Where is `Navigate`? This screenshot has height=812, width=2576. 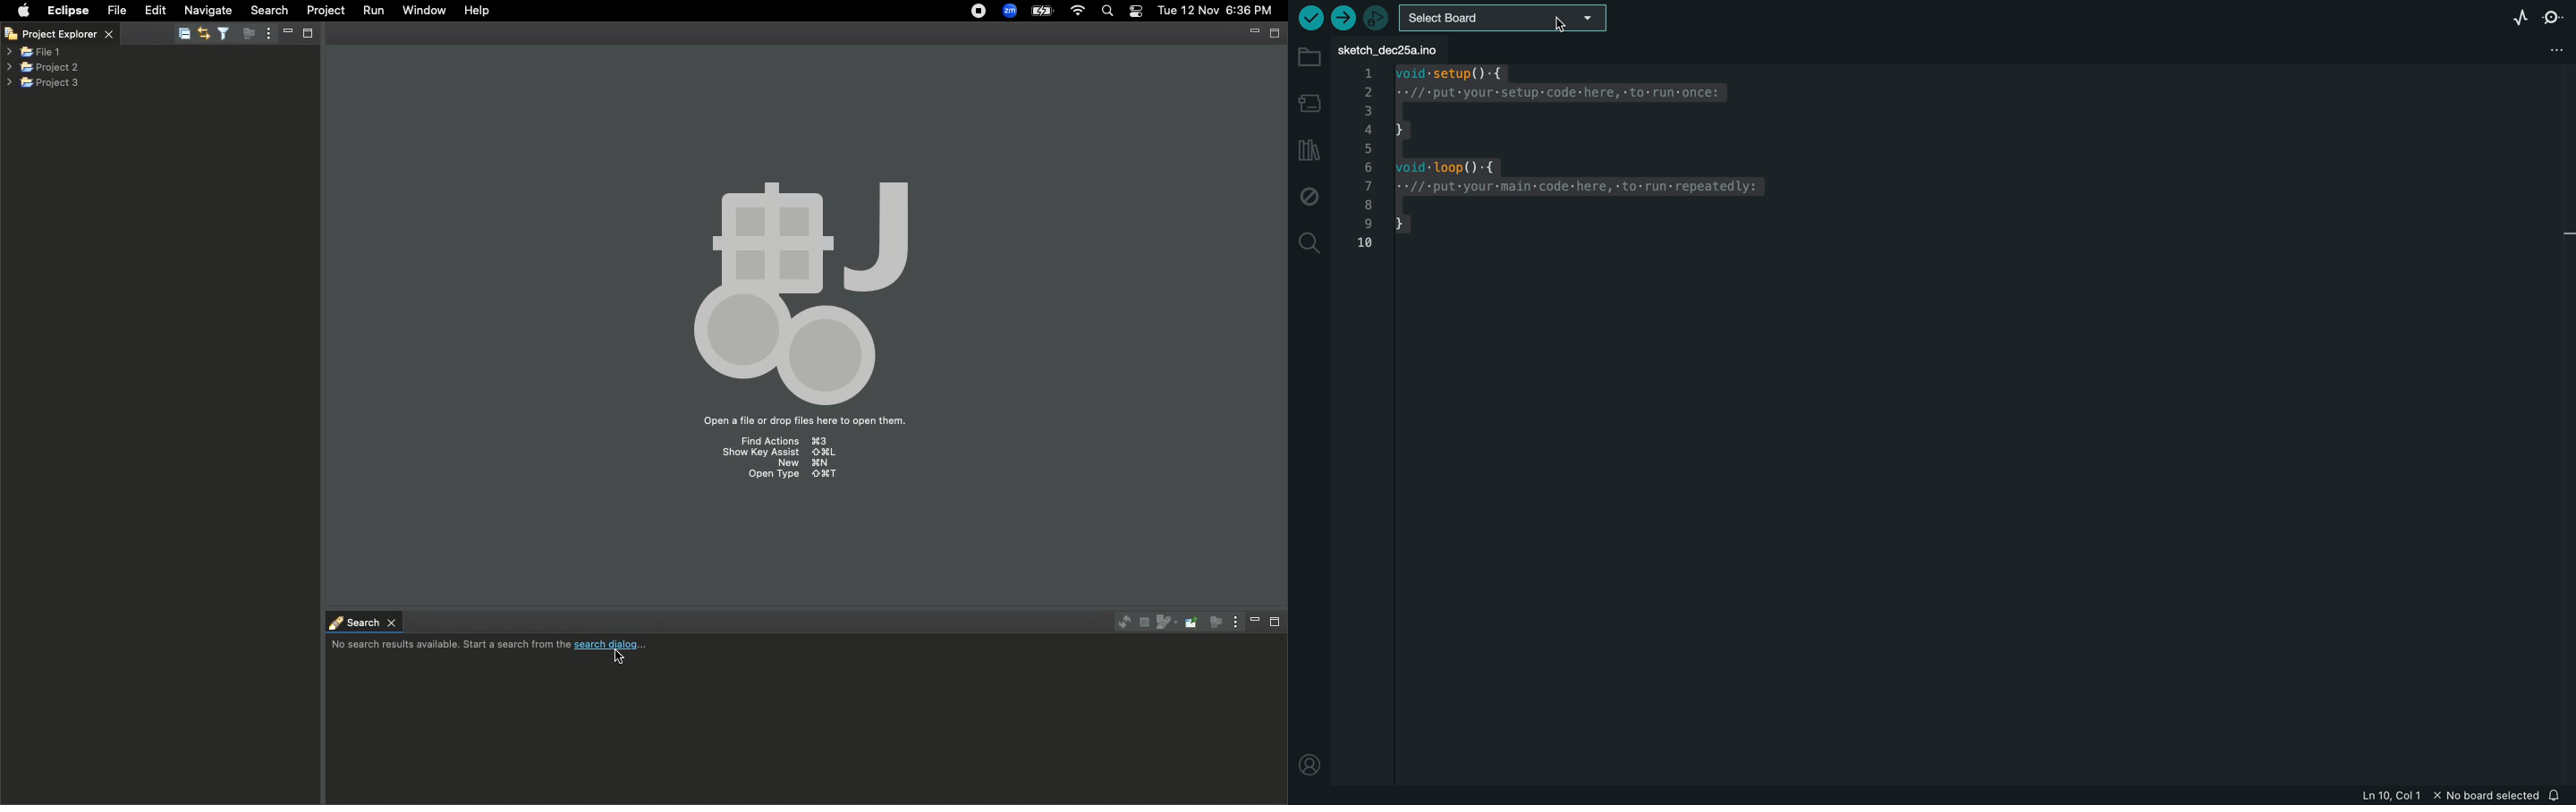 Navigate is located at coordinates (209, 11).